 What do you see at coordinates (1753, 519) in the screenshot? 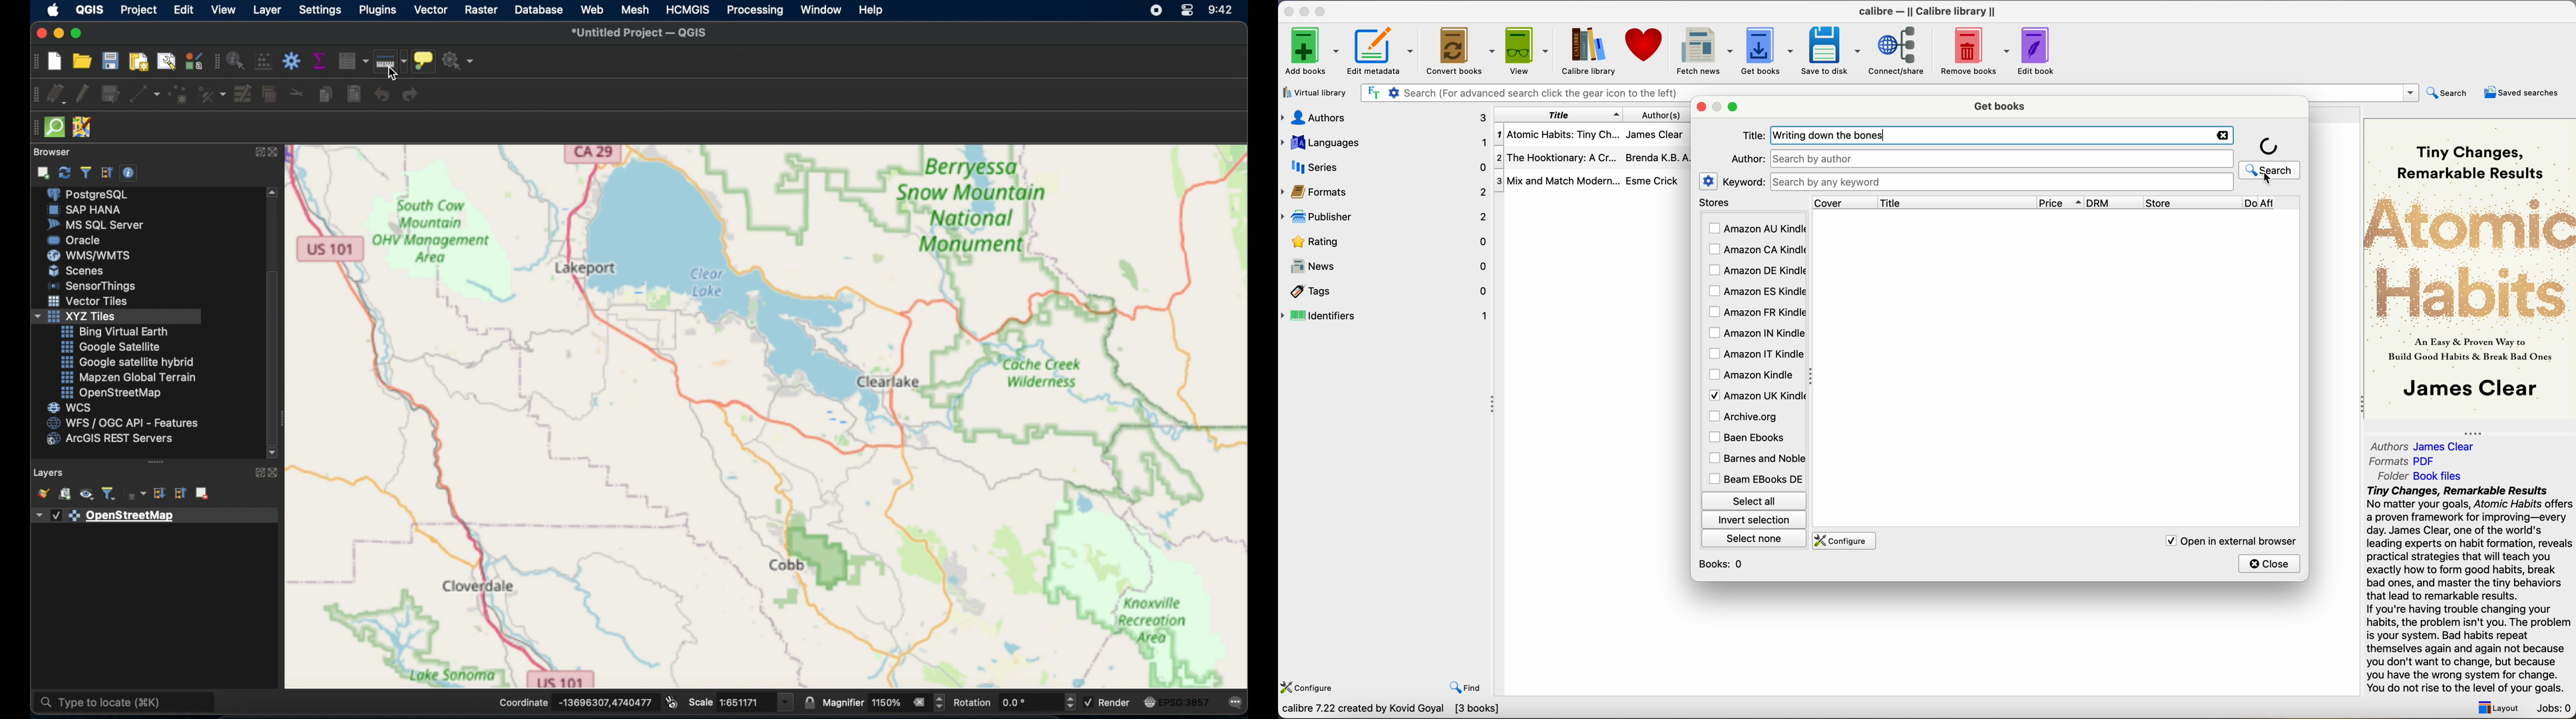
I see `invert selection` at bounding box center [1753, 519].